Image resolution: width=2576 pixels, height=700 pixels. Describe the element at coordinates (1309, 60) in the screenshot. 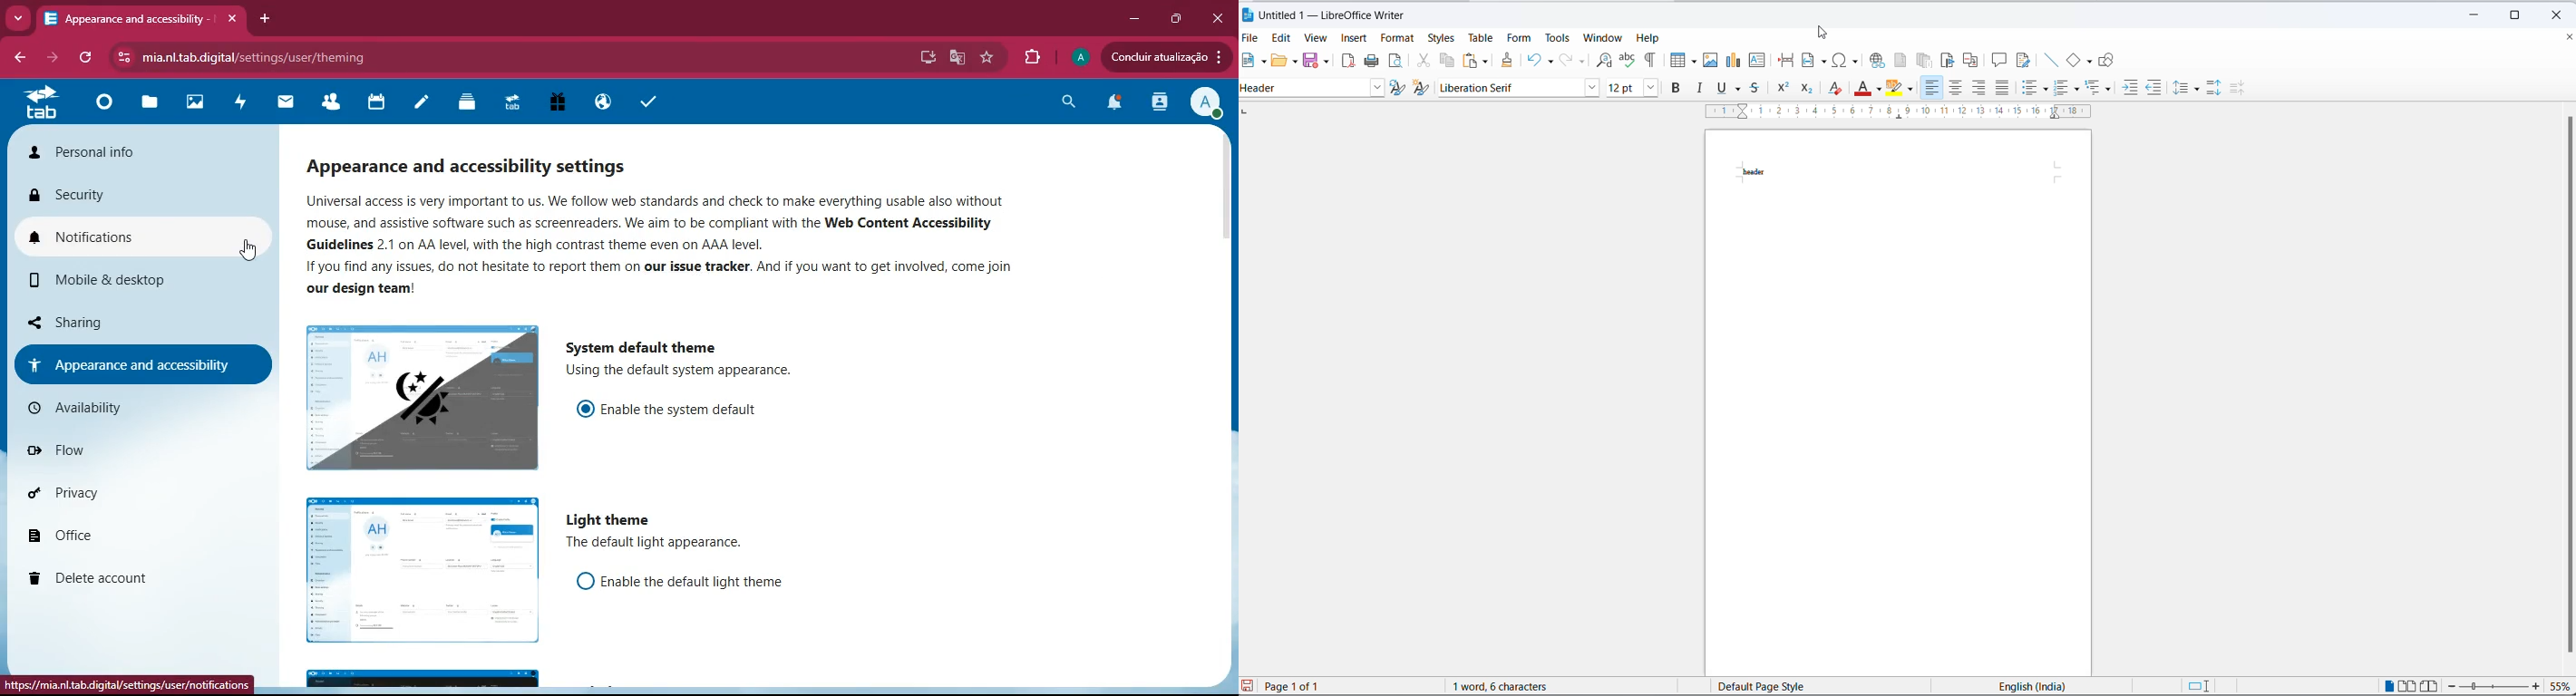

I see `save` at that location.